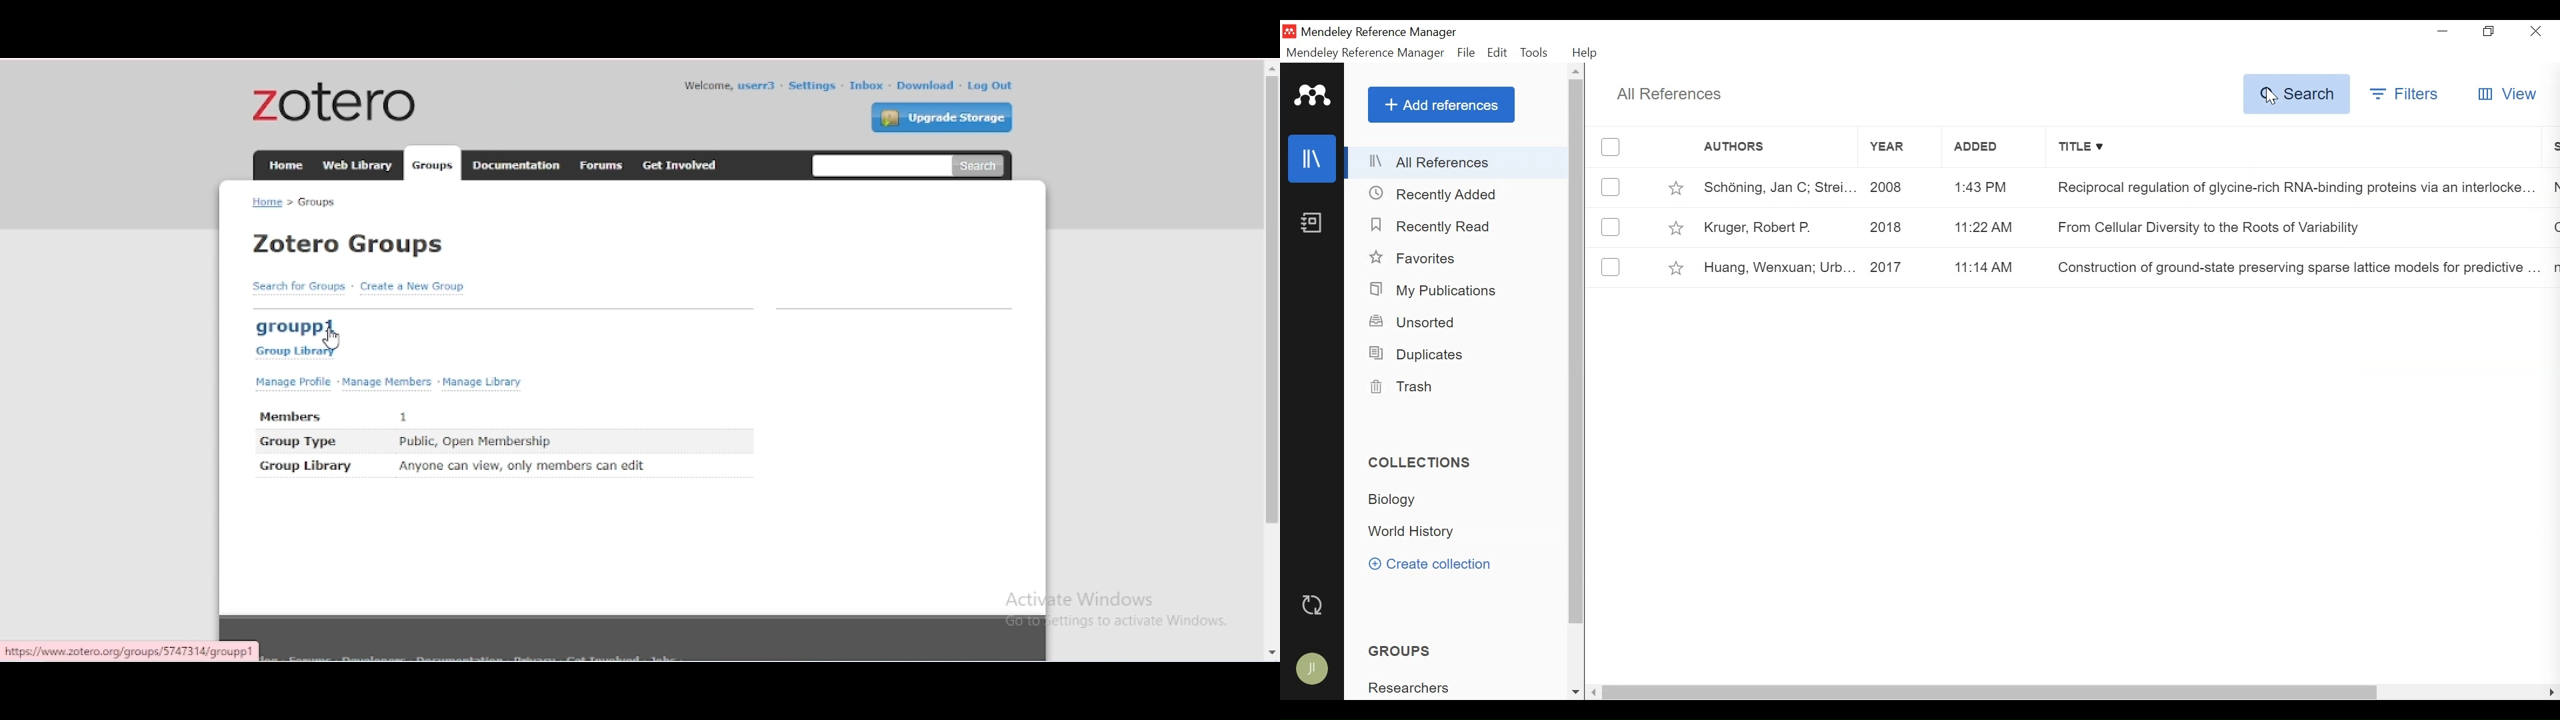 This screenshot has height=728, width=2576. Describe the element at coordinates (292, 417) in the screenshot. I see `members` at that location.